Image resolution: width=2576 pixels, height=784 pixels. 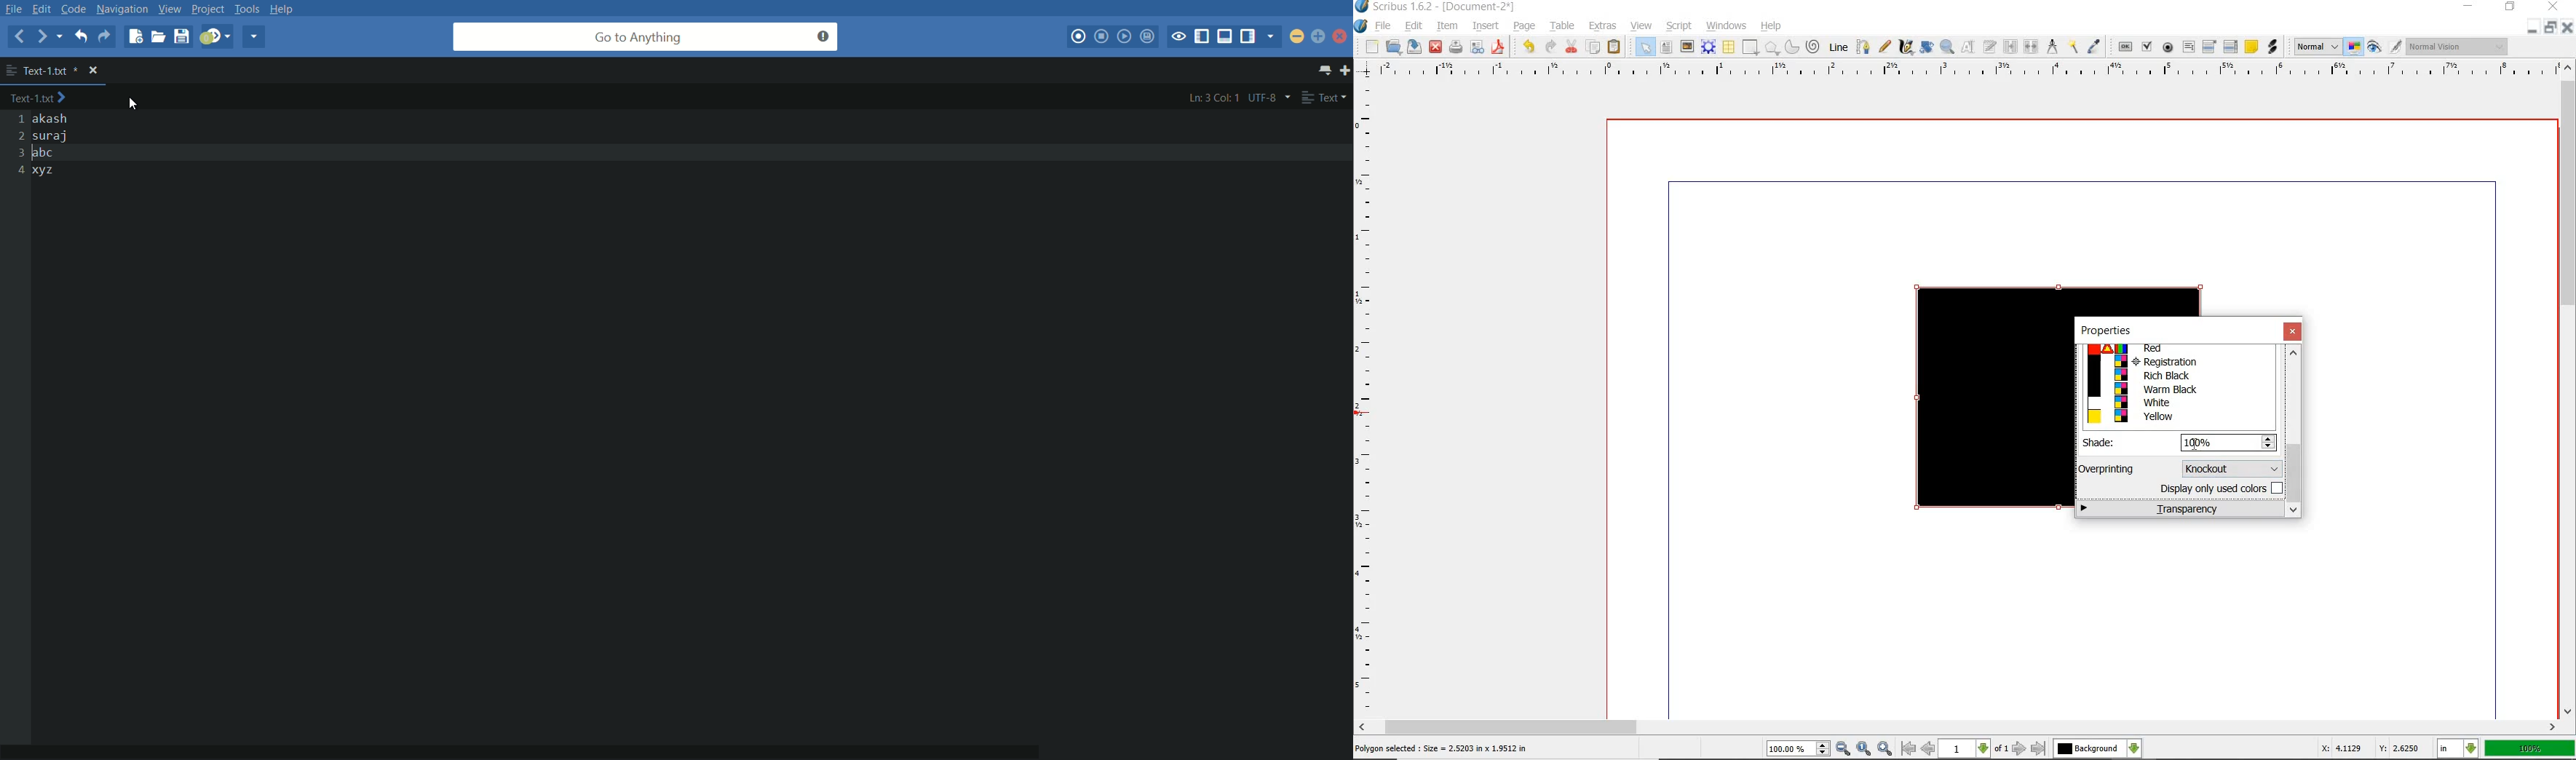 What do you see at coordinates (2178, 389) in the screenshot?
I see `Warm Black` at bounding box center [2178, 389].